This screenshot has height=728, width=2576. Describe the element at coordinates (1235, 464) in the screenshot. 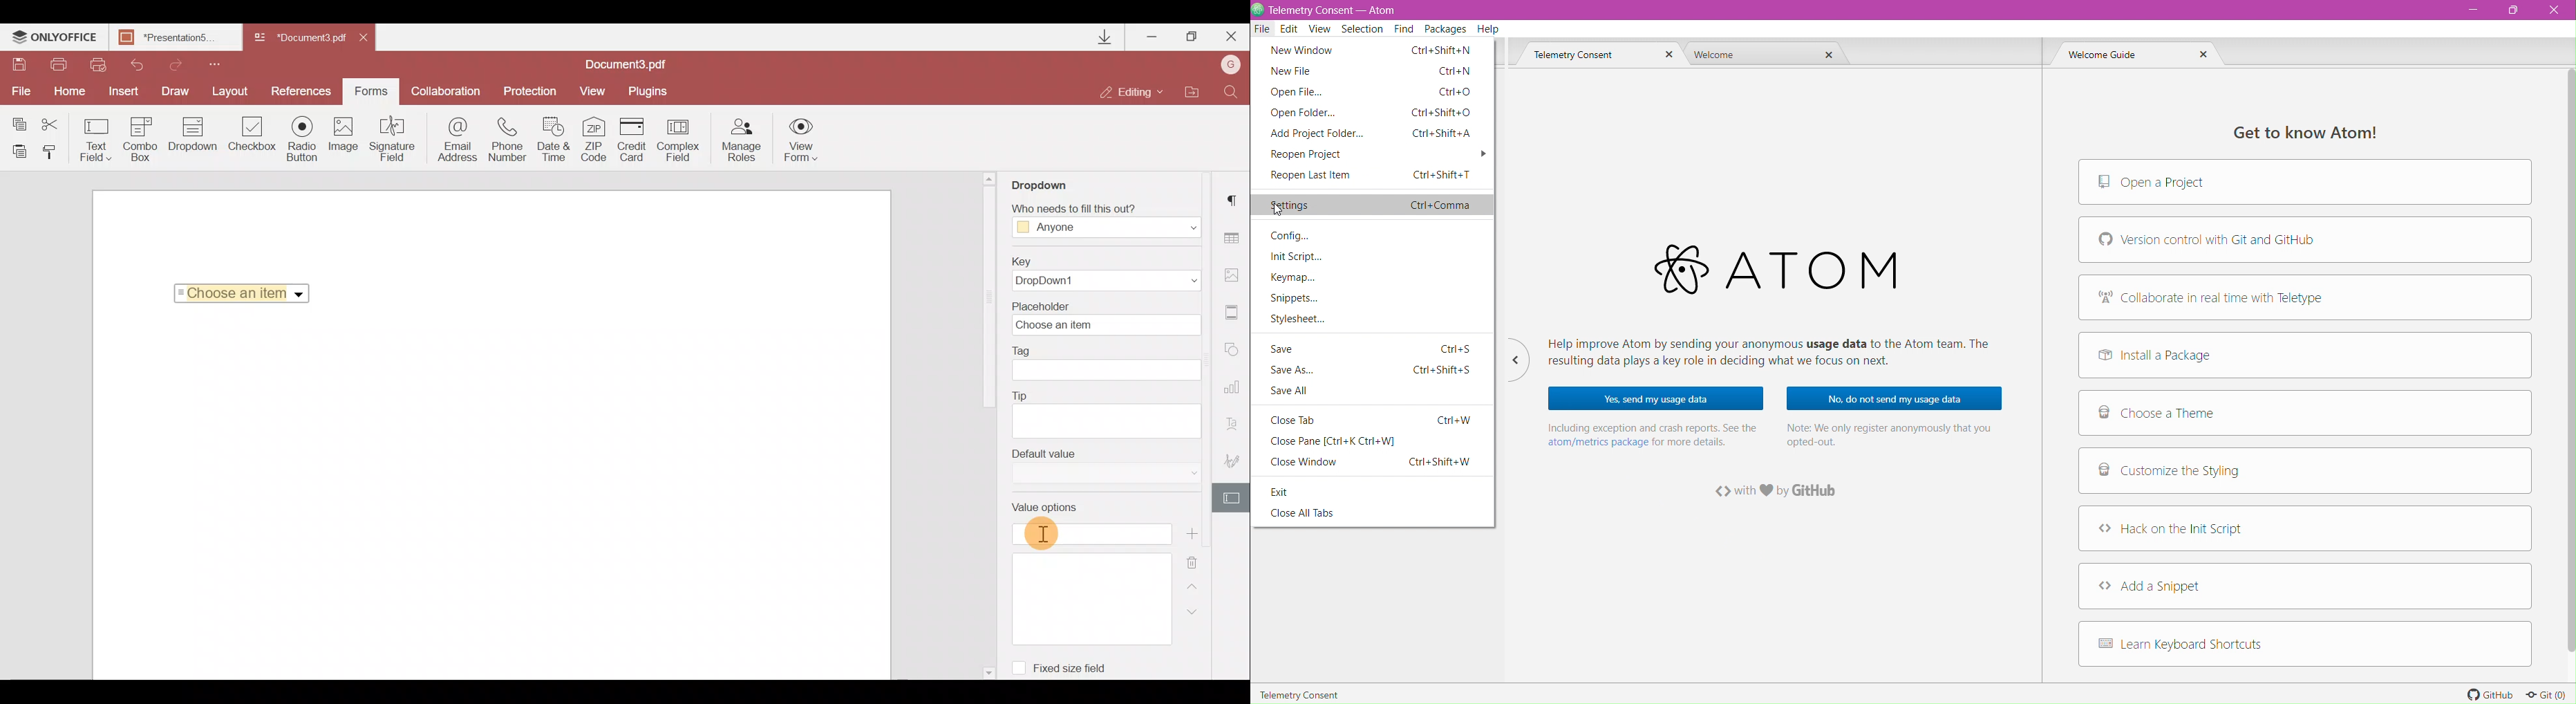

I see `Signature settings` at that location.